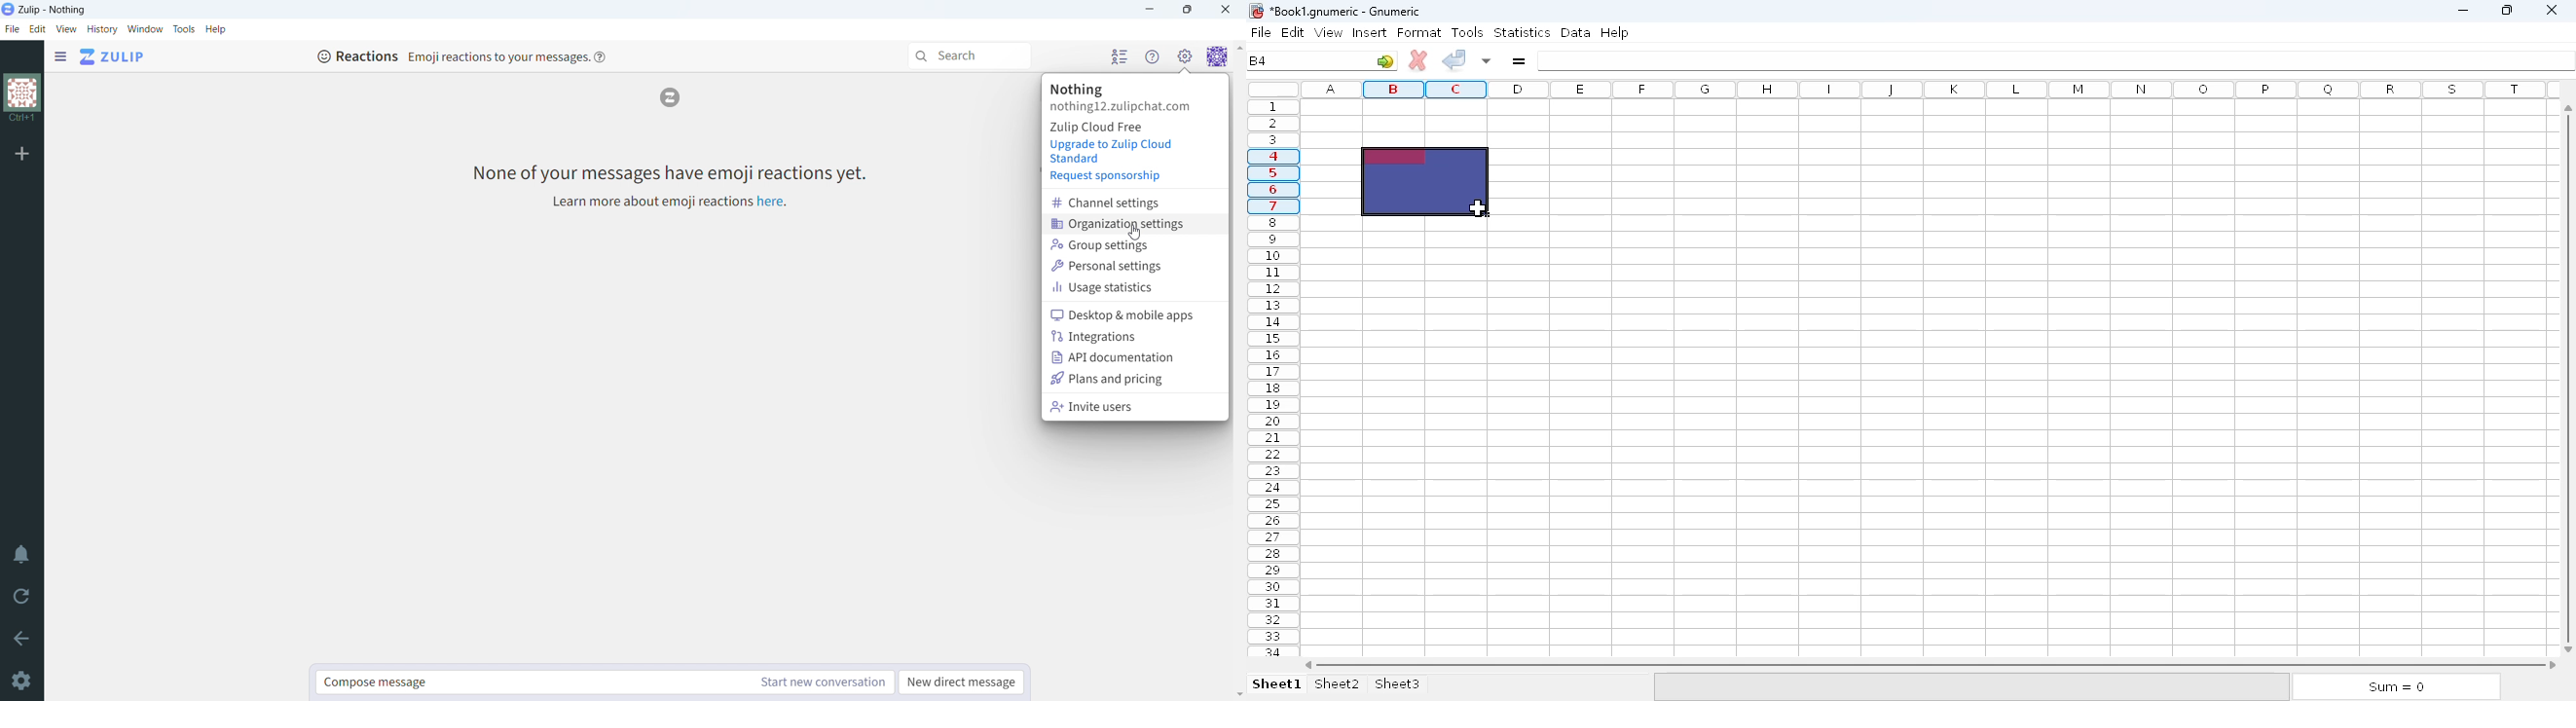  Describe the element at coordinates (1096, 127) in the screenshot. I see `upgrade` at that location.